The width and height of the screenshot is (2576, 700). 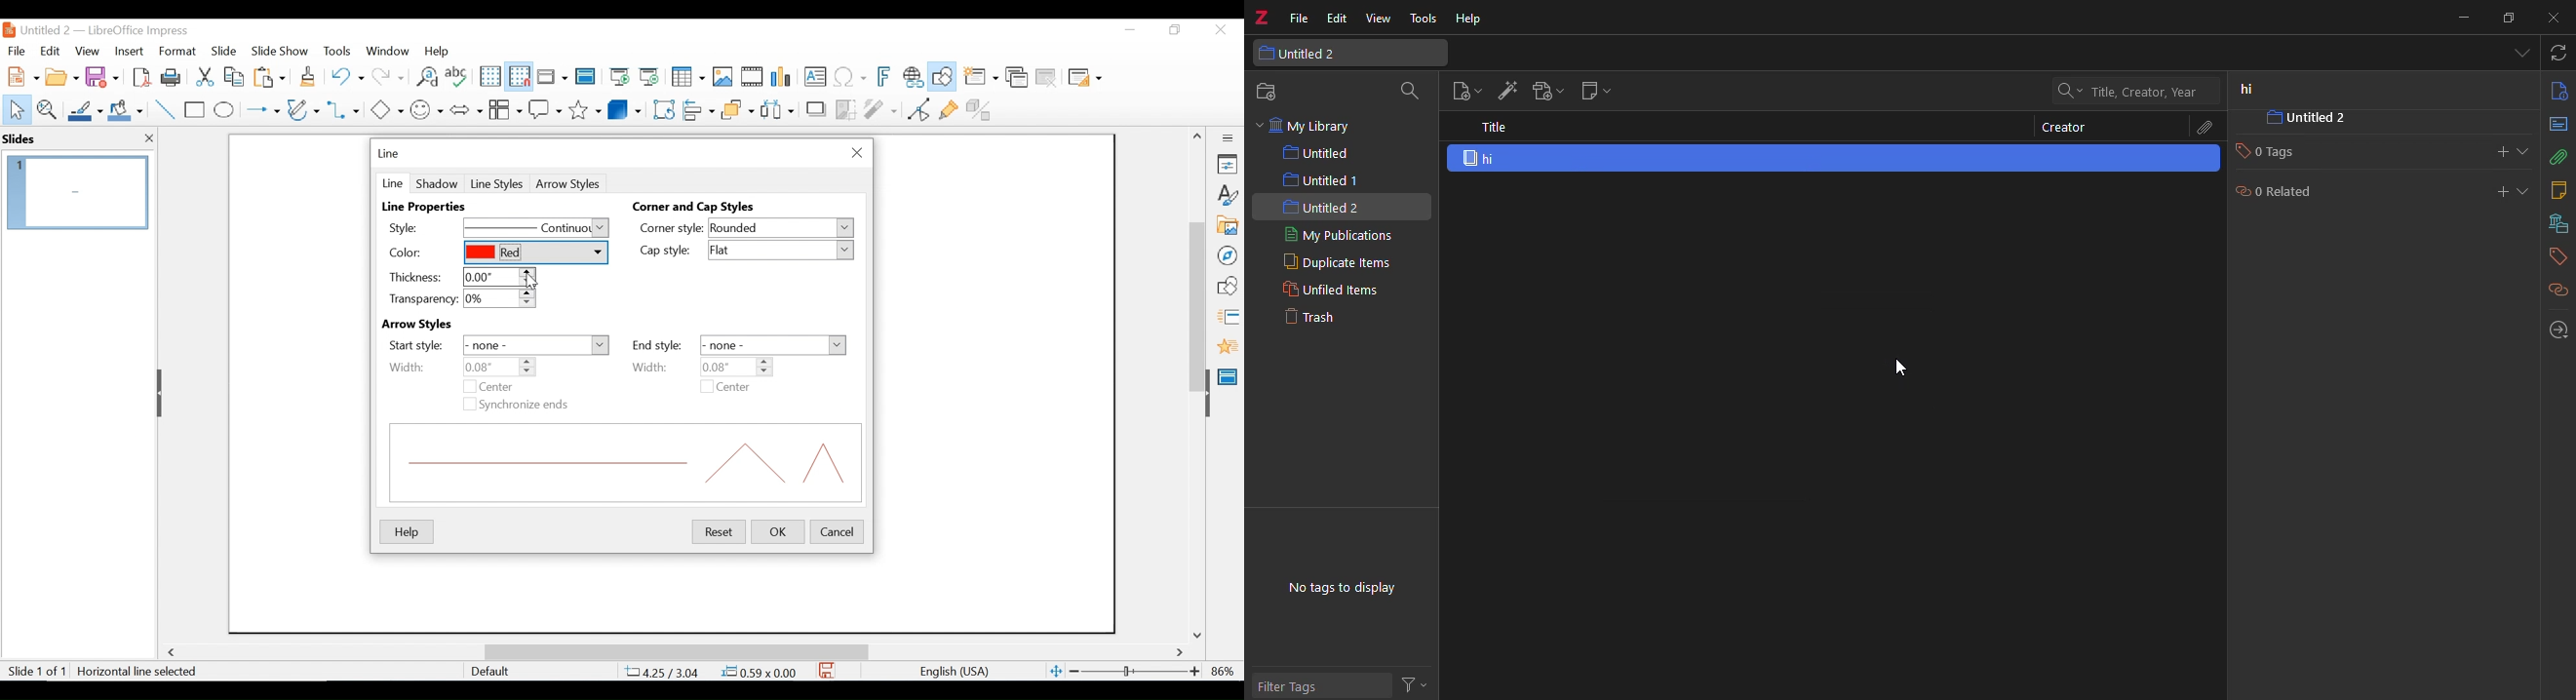 I want to click on attach, so click(x=2557, y=159).